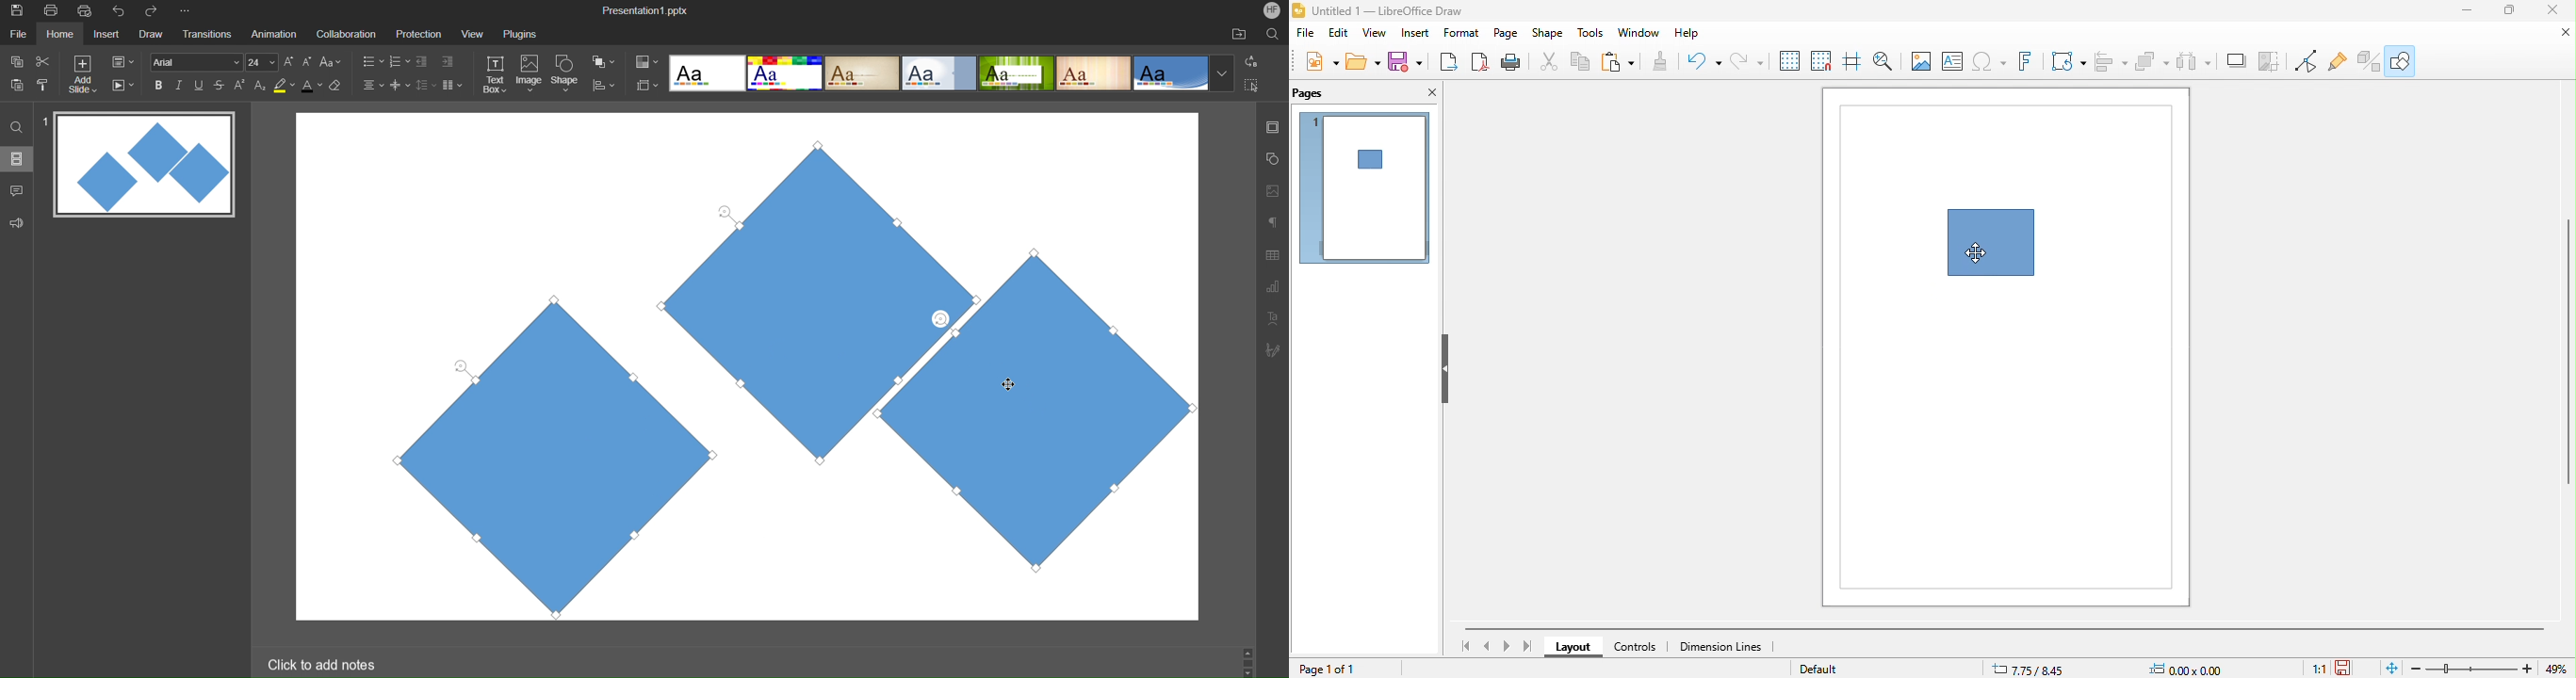  Describe the element at coordinates (2473, 669) in the screenshot. I see `zoom` at that location.